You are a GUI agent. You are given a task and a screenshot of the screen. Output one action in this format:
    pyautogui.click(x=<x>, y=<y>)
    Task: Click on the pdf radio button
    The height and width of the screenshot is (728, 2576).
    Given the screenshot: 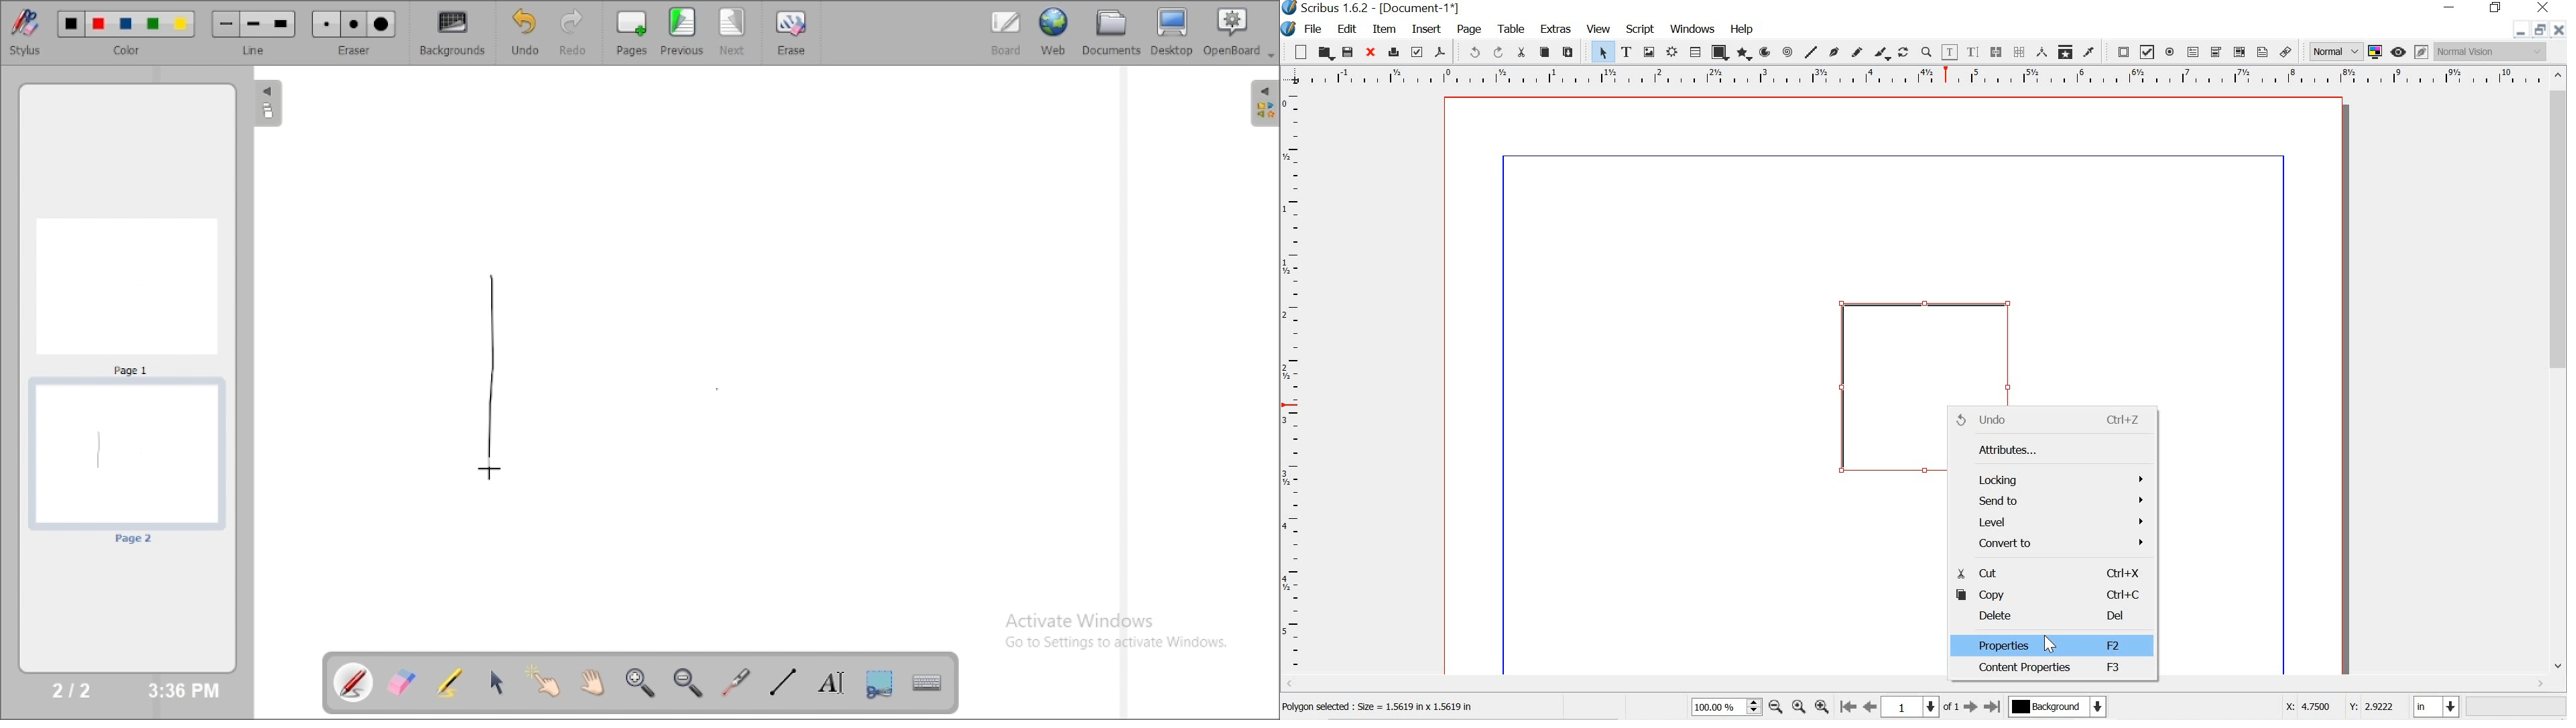 What is the action you would take?
    pyautogui.click(x=2172, y=52)
    